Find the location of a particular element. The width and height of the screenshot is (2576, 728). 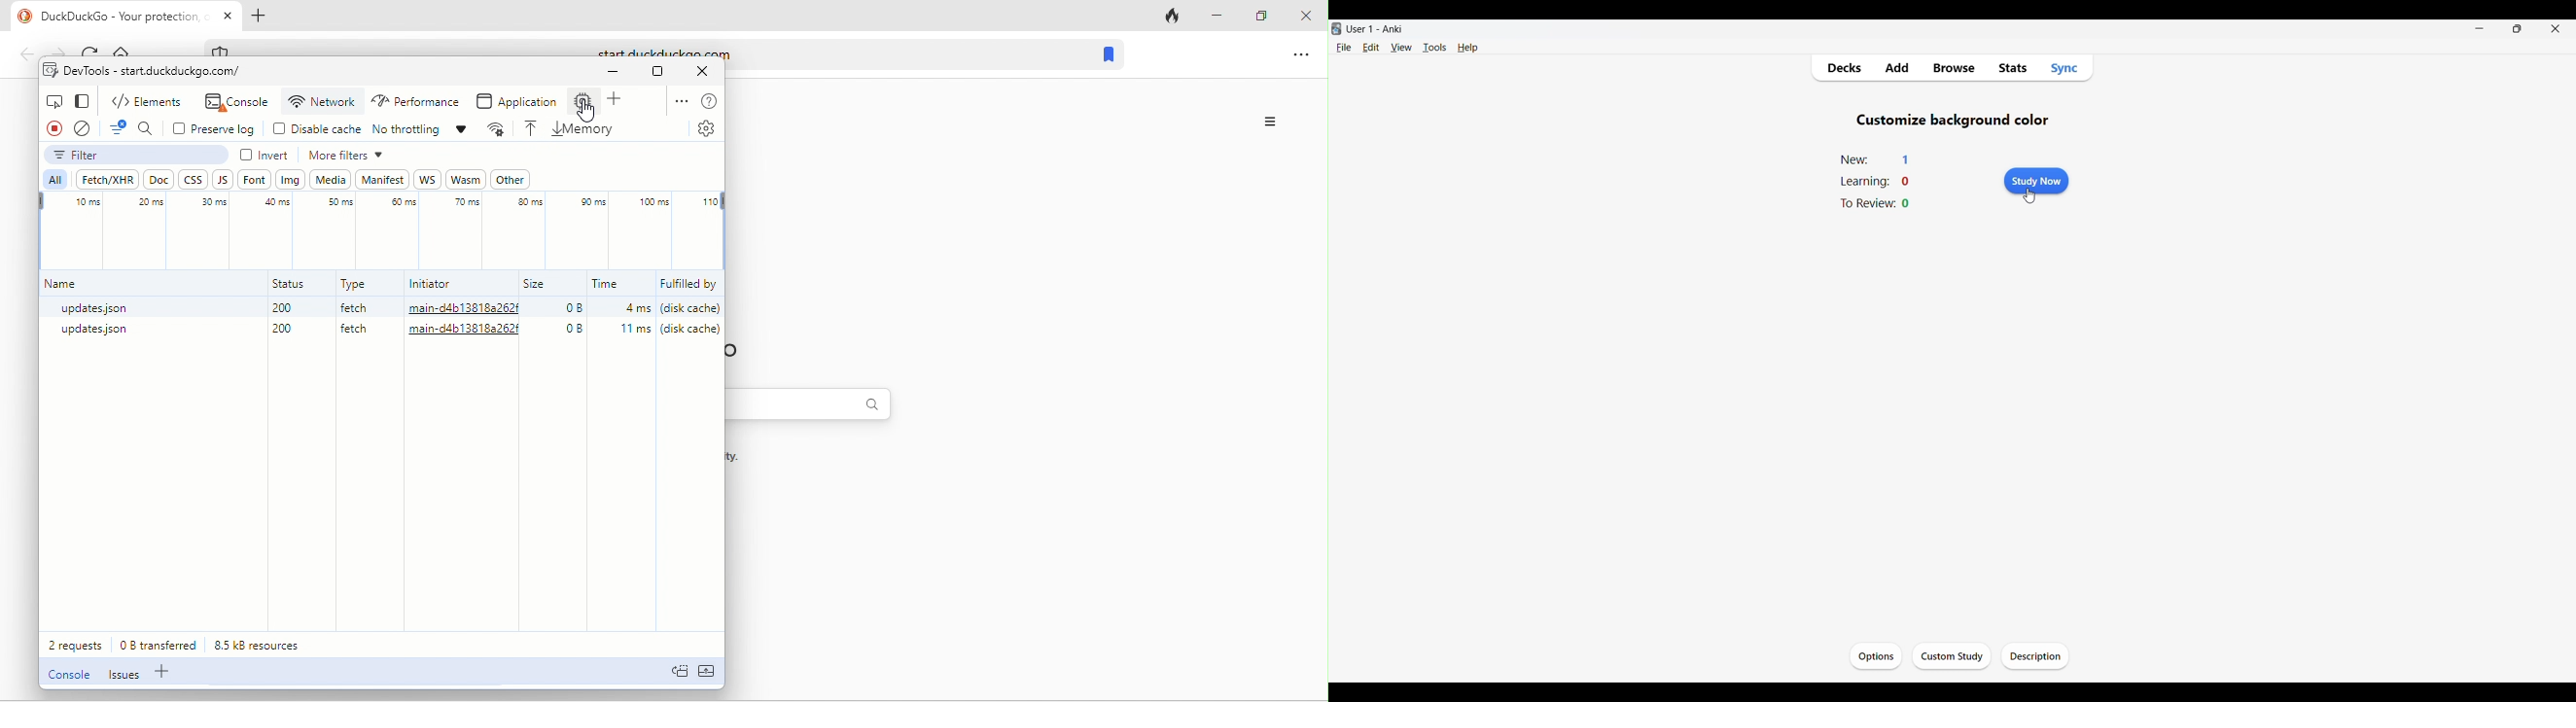

Sync is located at coordinates (2064, 68).